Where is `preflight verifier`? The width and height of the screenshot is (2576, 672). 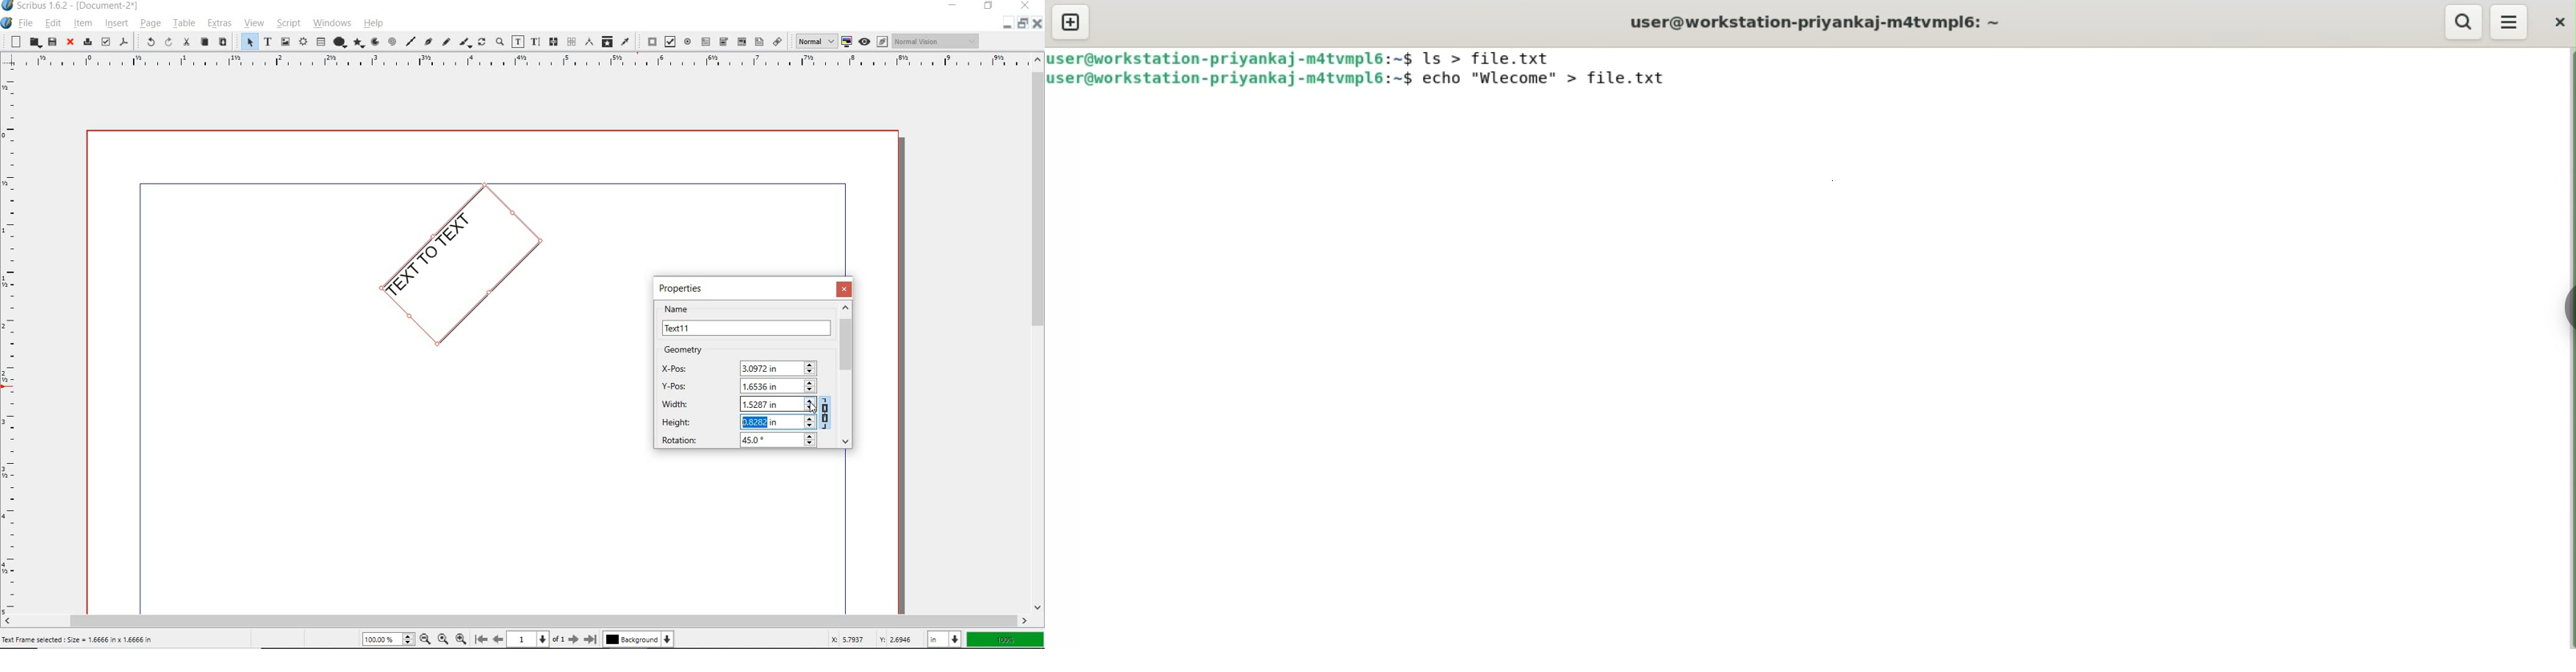 preflight verifier is located at coordinates (105, 43).